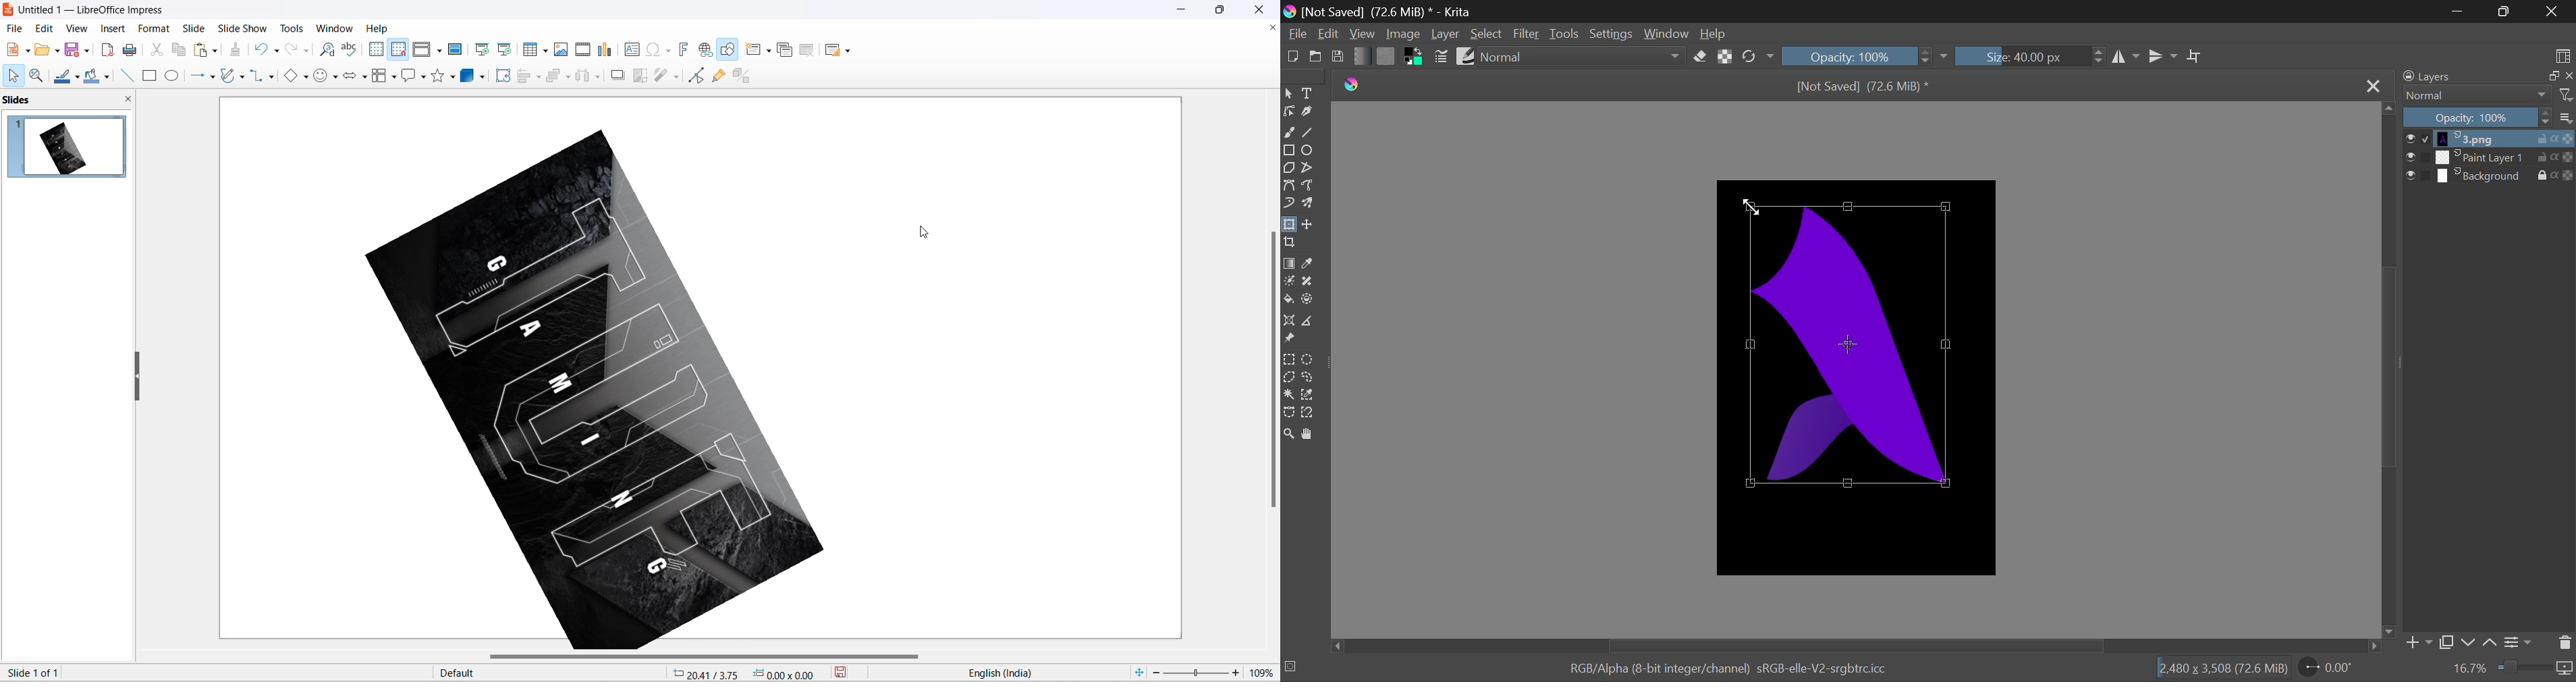 This screenshot has width=2576, height=700. What do you see at coordinates (398, 51) in the screenshot?
I see `snap to grid` at bounding box center [398, 51].